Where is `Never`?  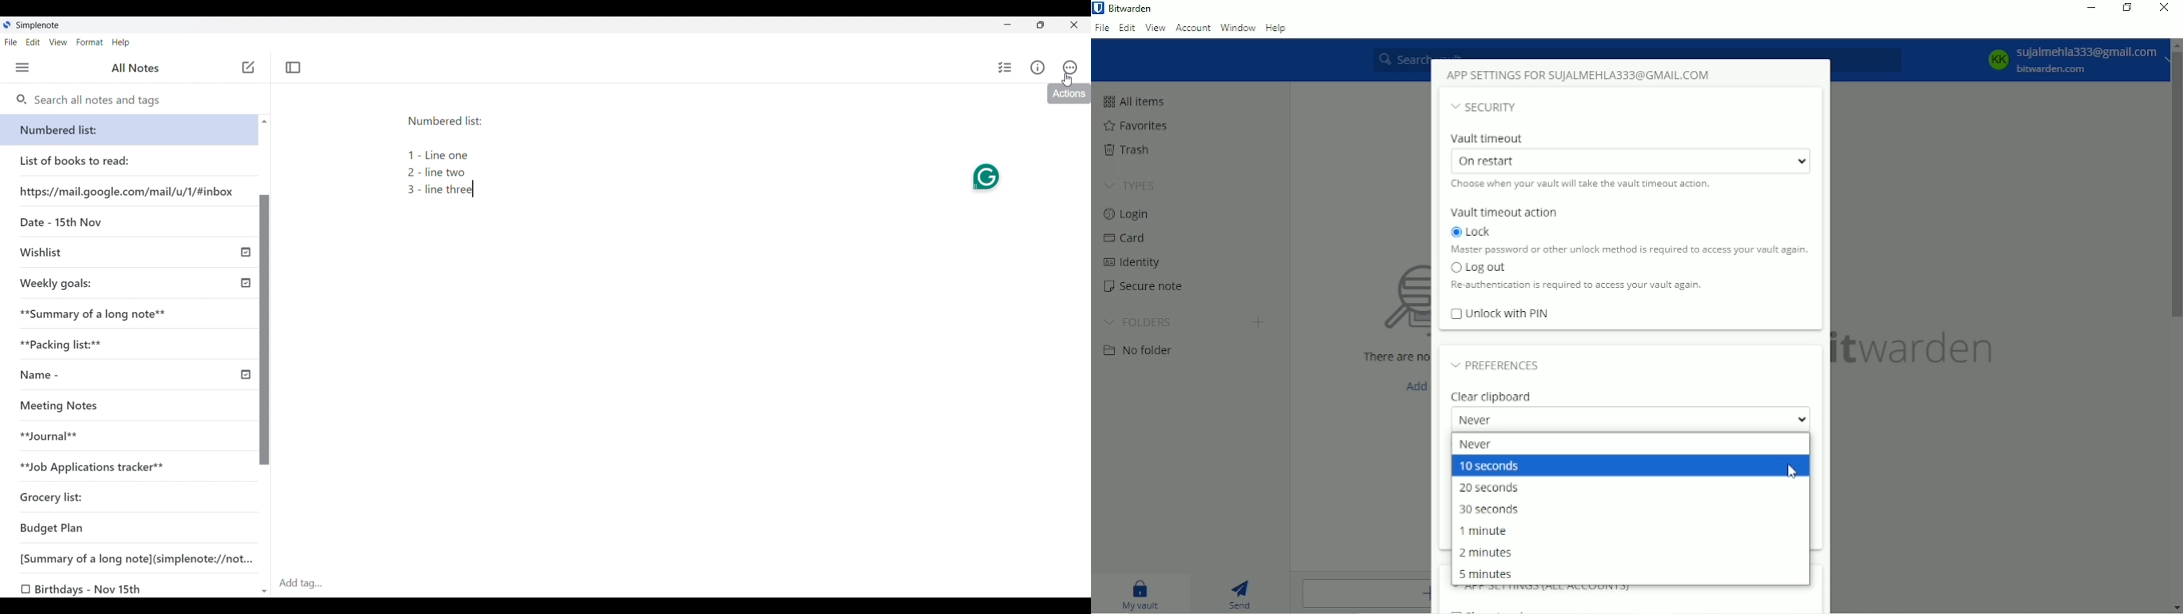 Never is located at coordinates (1479, 444).